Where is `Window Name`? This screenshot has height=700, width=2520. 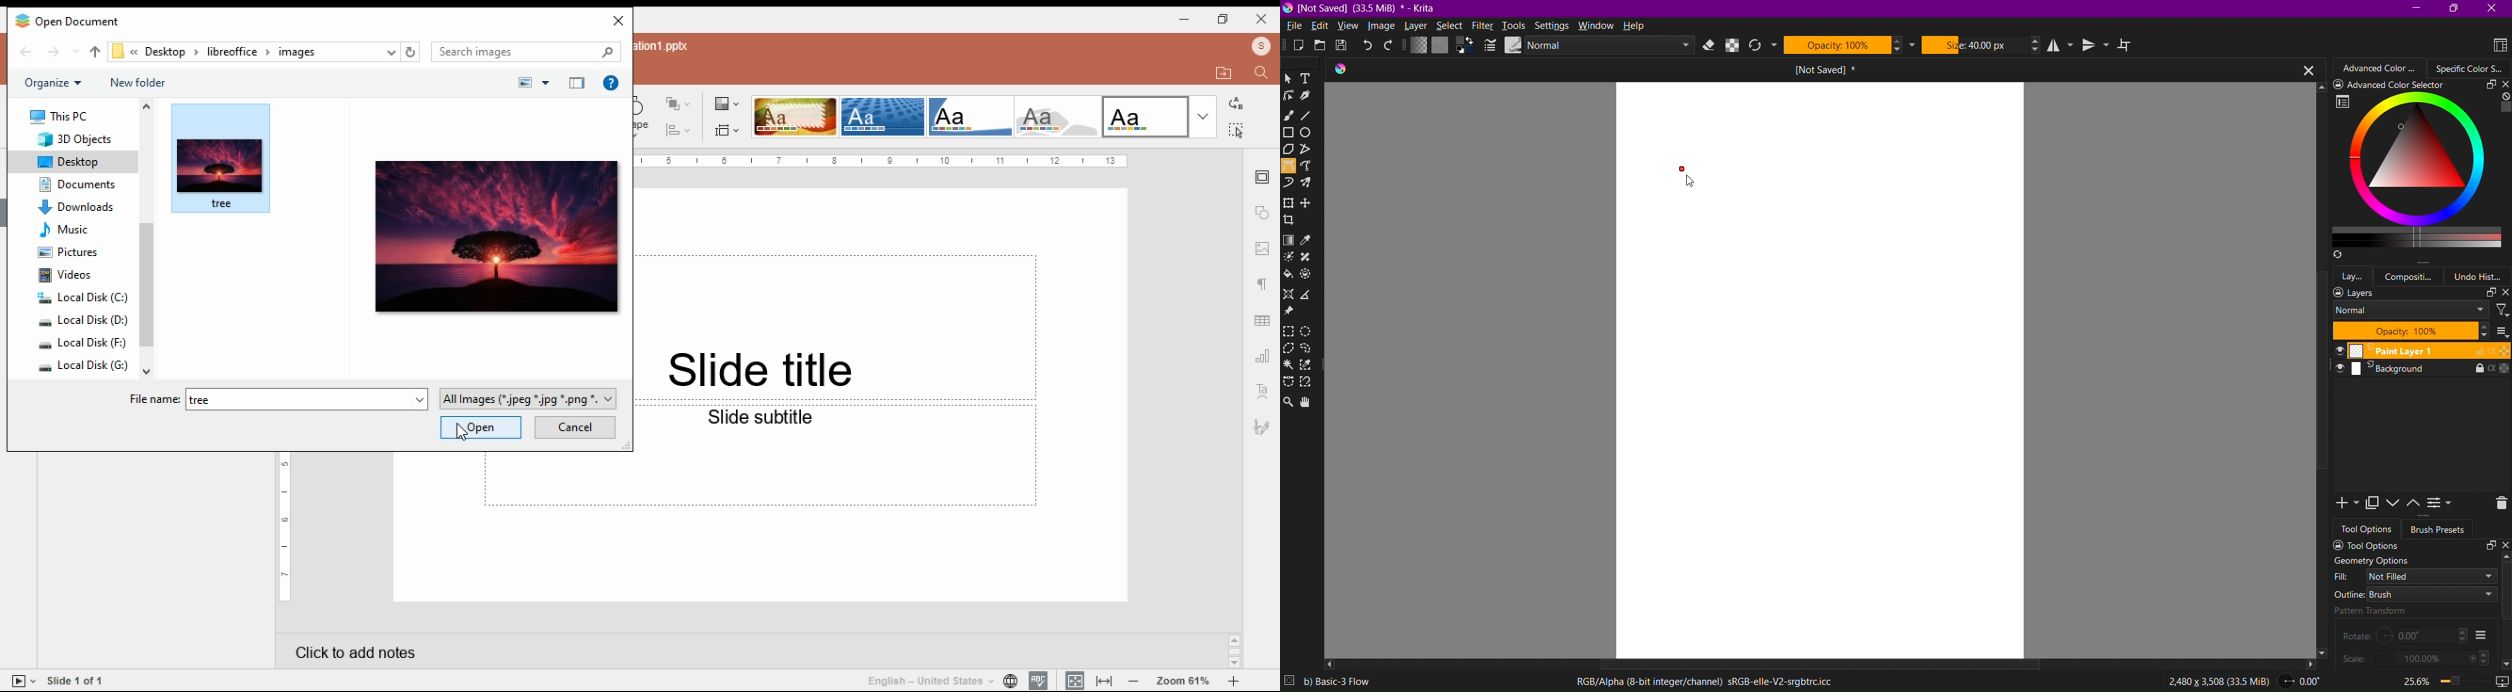 Window Name is located at coordinates (1364, 8).